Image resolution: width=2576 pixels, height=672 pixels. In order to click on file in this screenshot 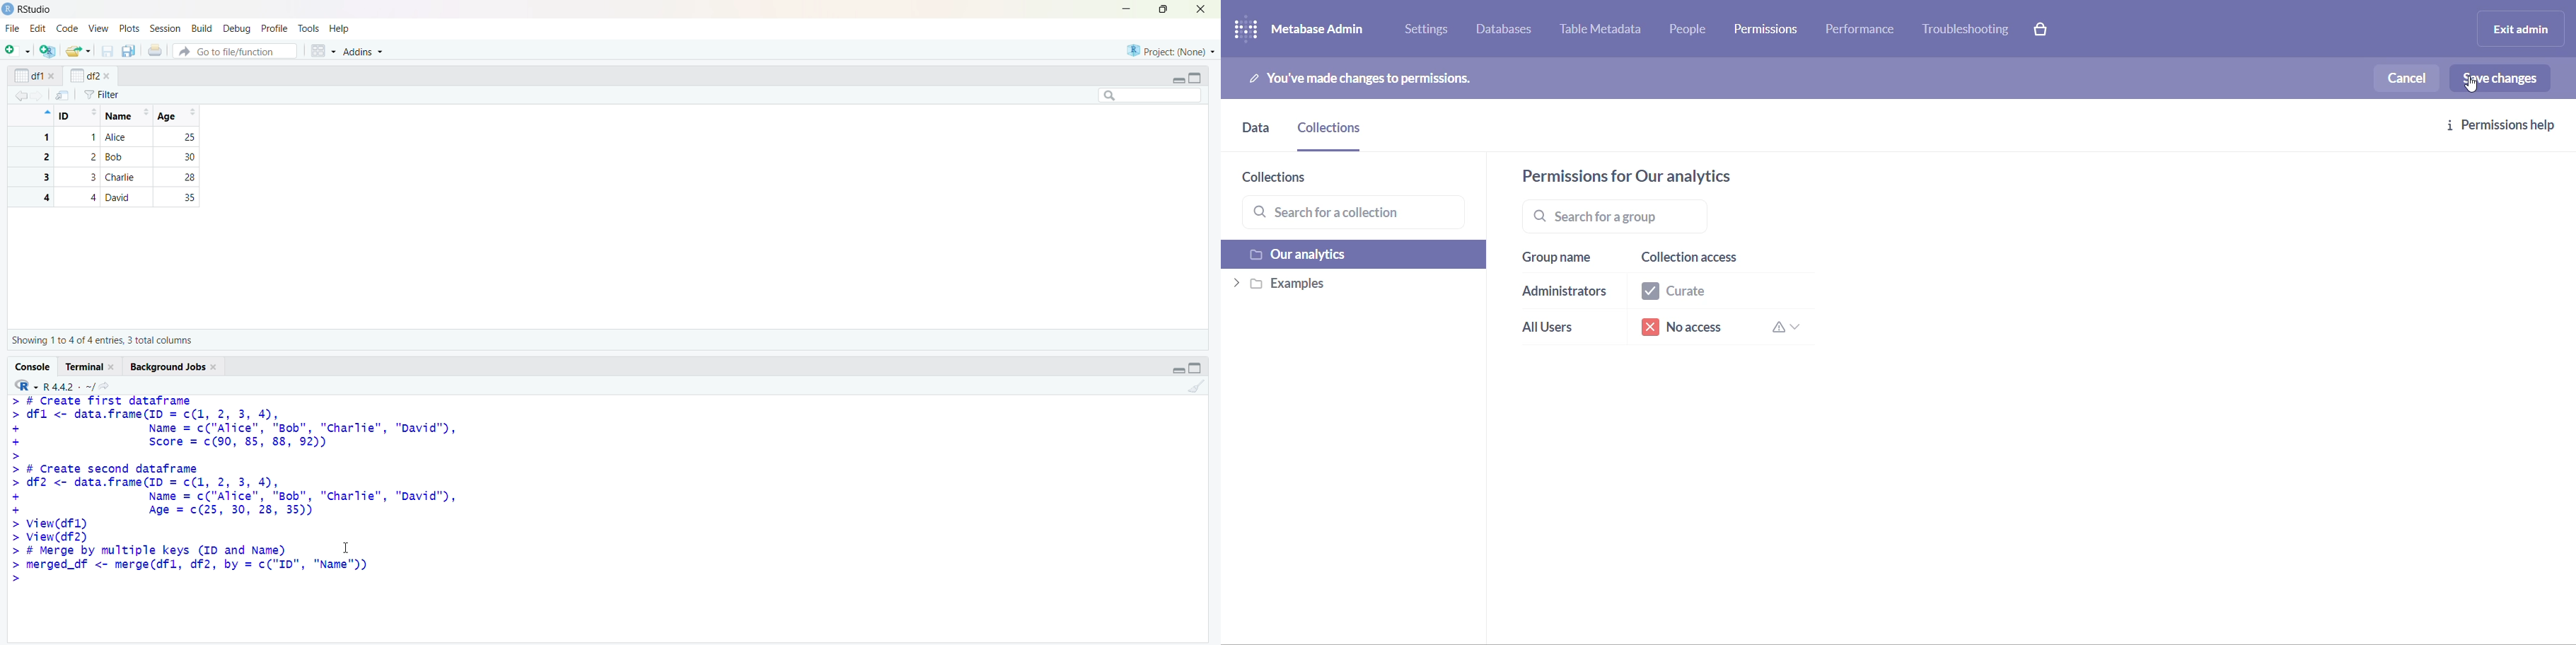, I will do `click(14, 28)`.